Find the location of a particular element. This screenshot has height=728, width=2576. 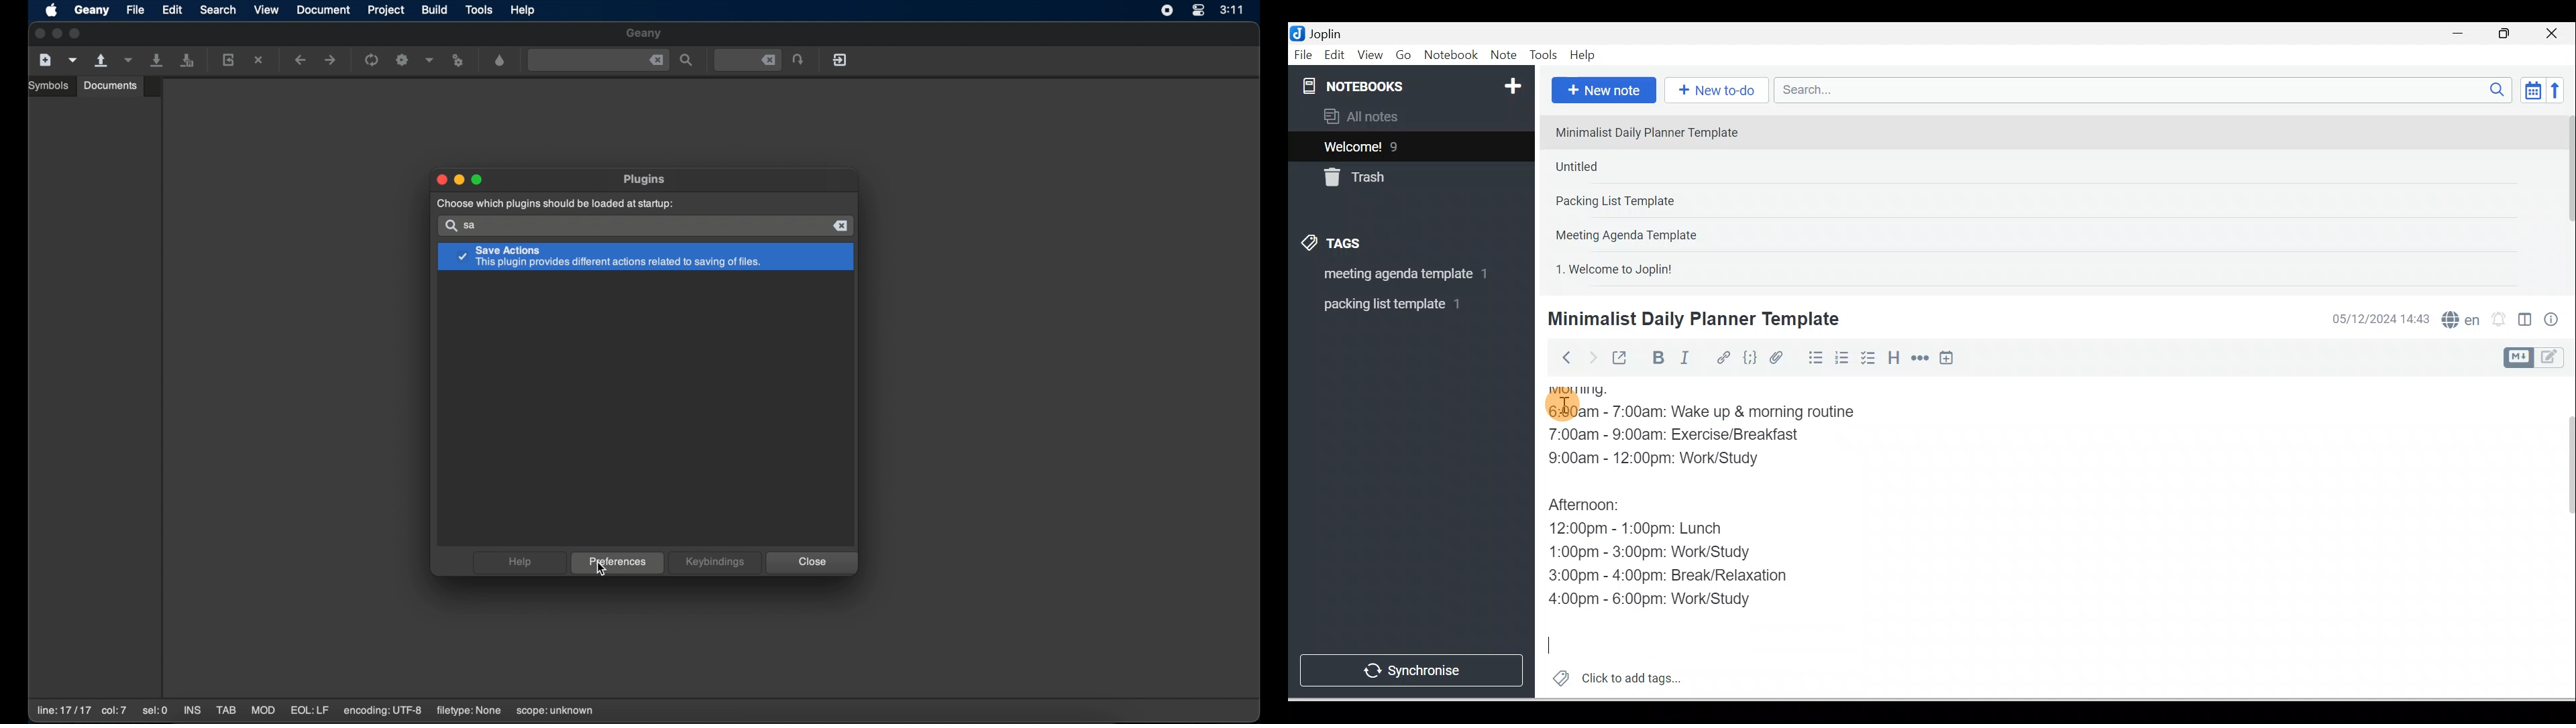

View is located at coordinates (1370, 56).